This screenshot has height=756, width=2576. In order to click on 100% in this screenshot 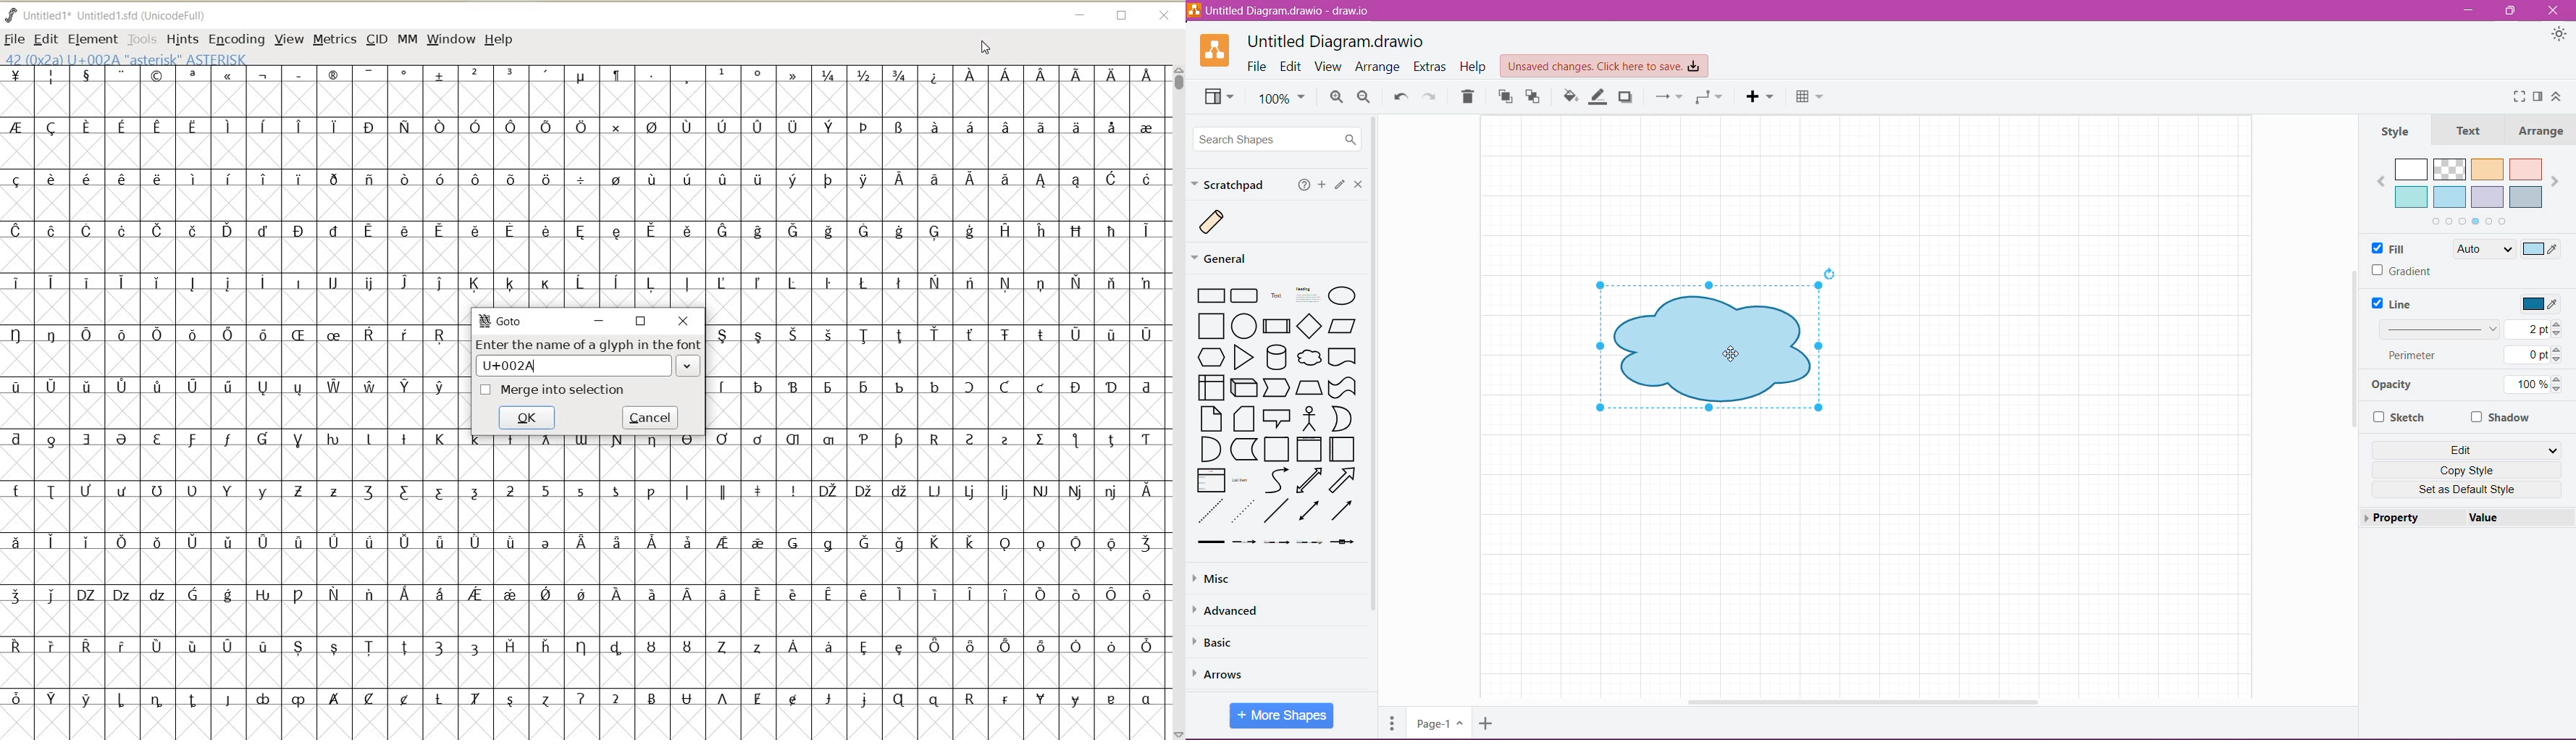, I will do `click(1282, 99)`.